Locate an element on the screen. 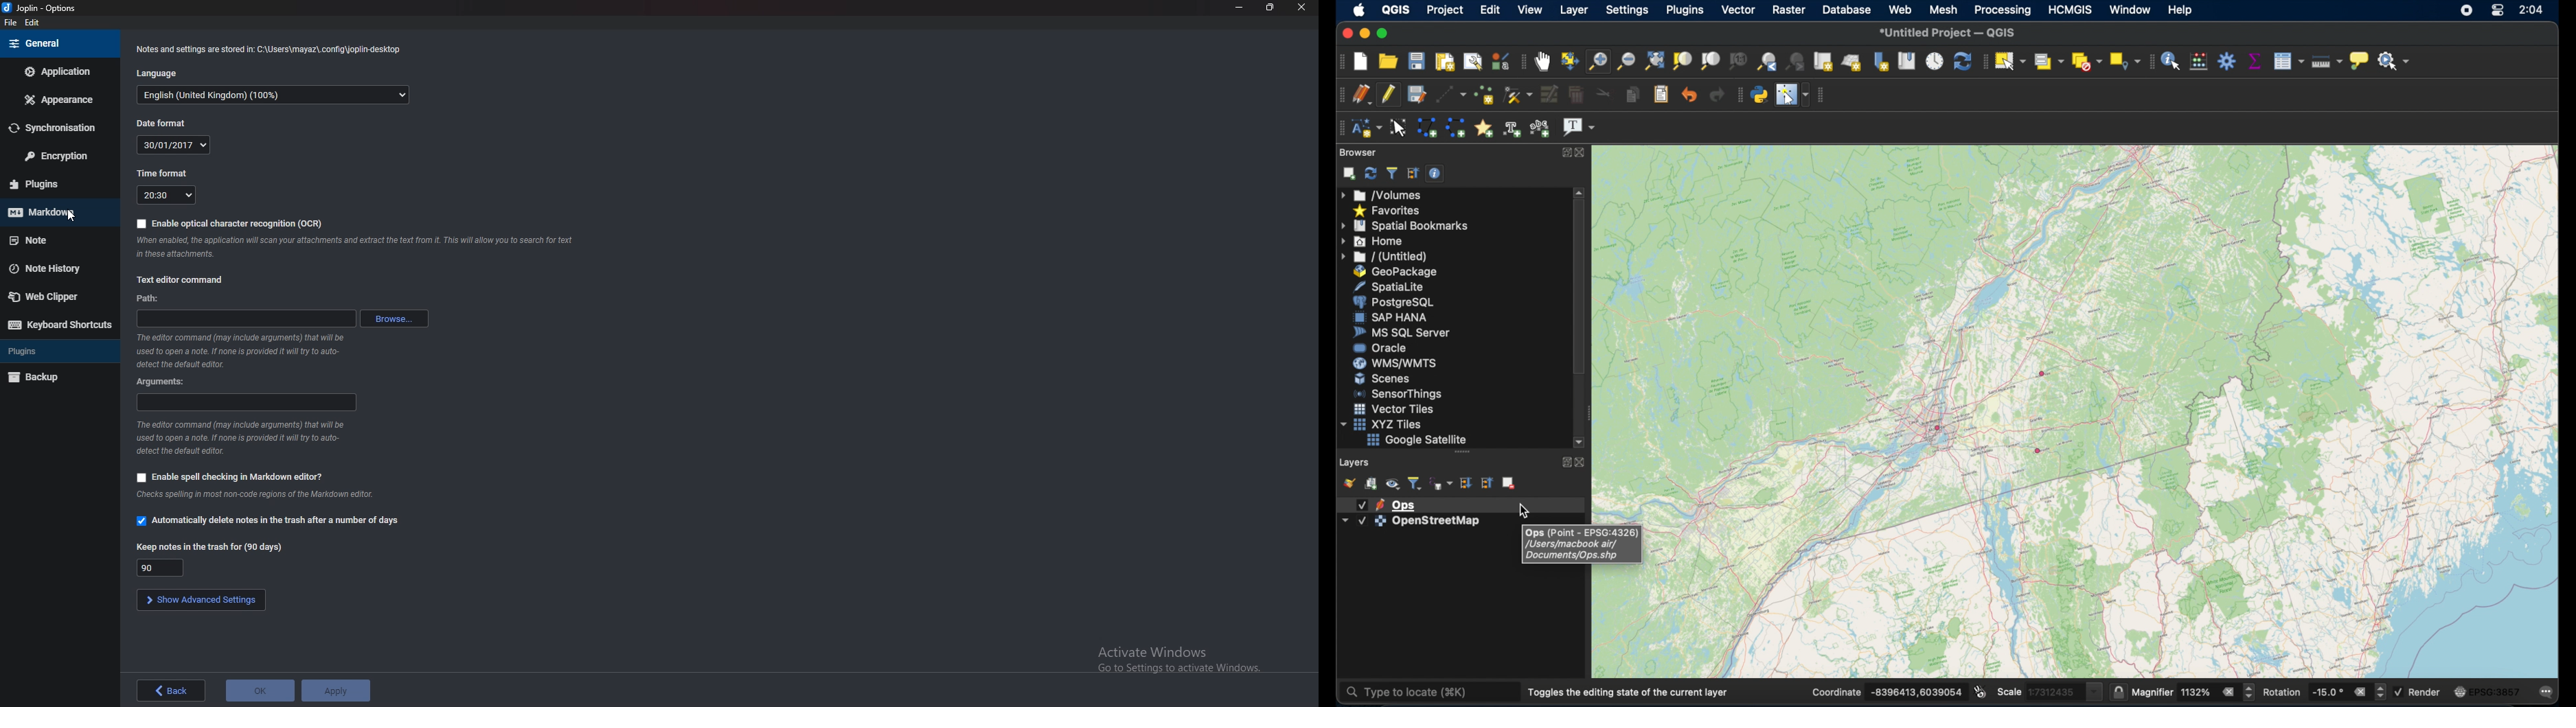 Image resolution: width=2576 pixels, height=728 pixels. select features by area or single click is located at coordinates (2009, 60).